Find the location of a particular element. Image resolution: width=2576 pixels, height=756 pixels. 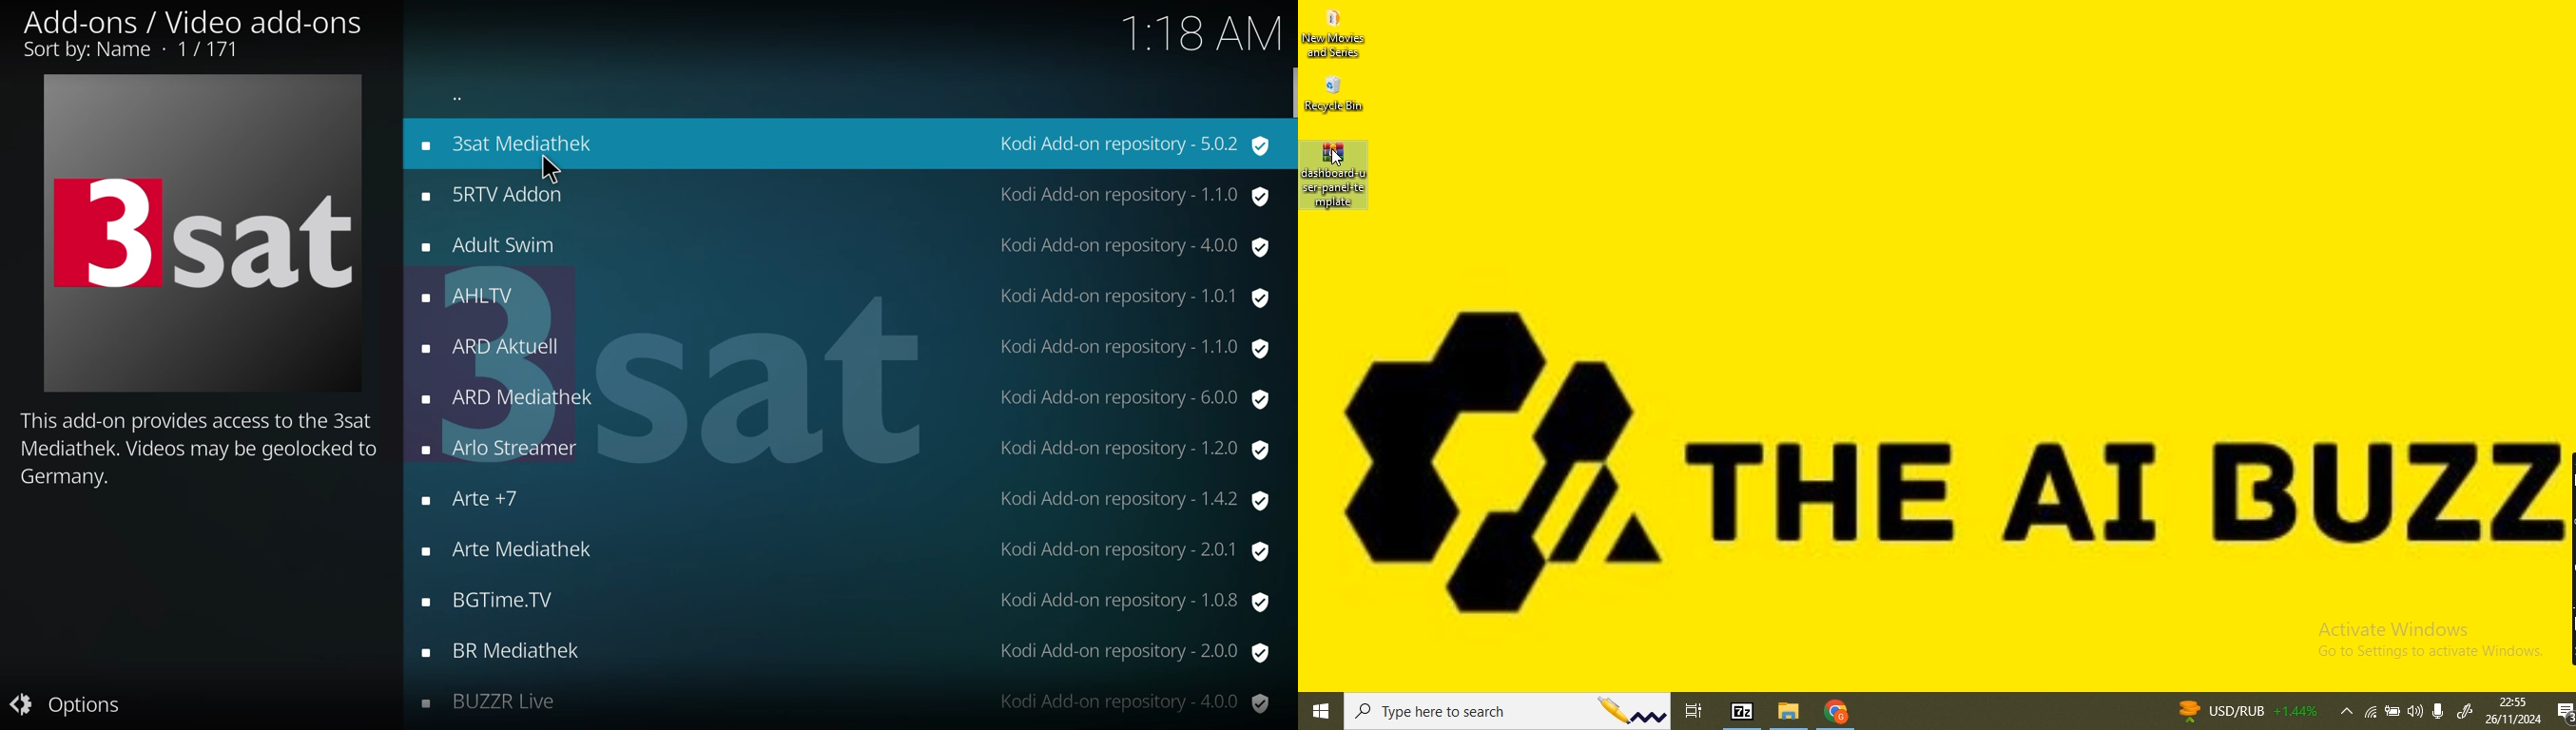

volume is located at coordinates (2416, 711).